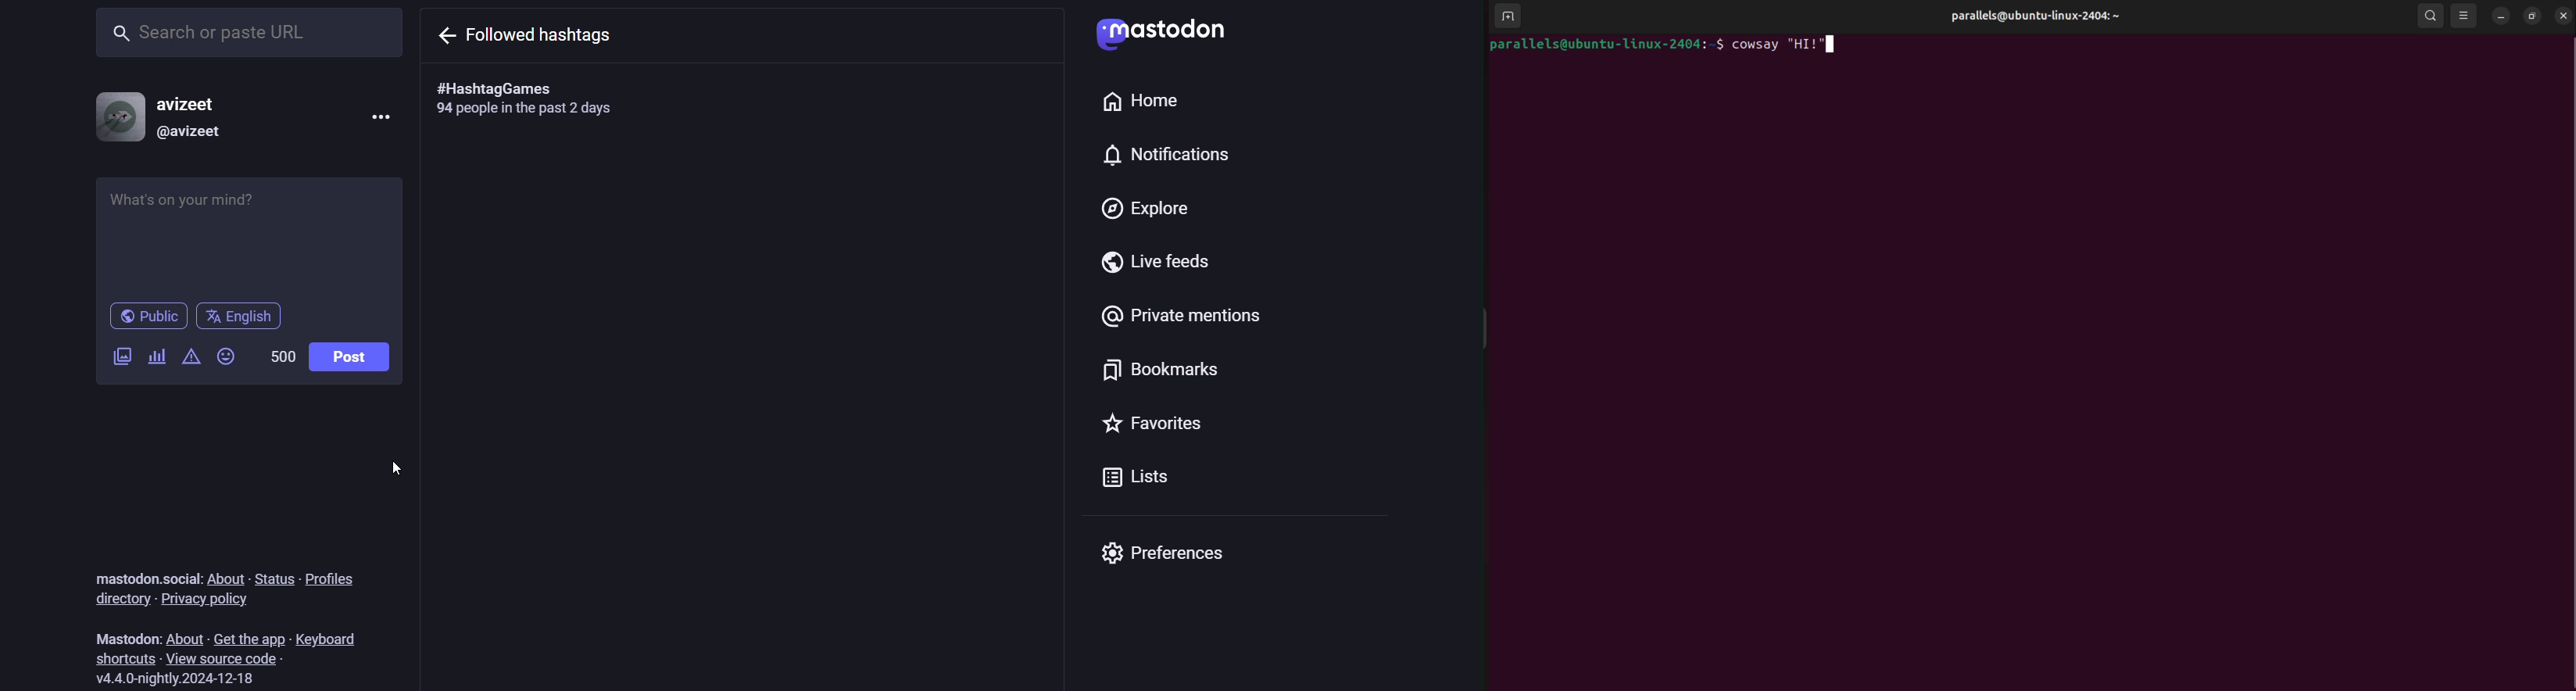  I want to click on whats on your mind, so click(250, 235).